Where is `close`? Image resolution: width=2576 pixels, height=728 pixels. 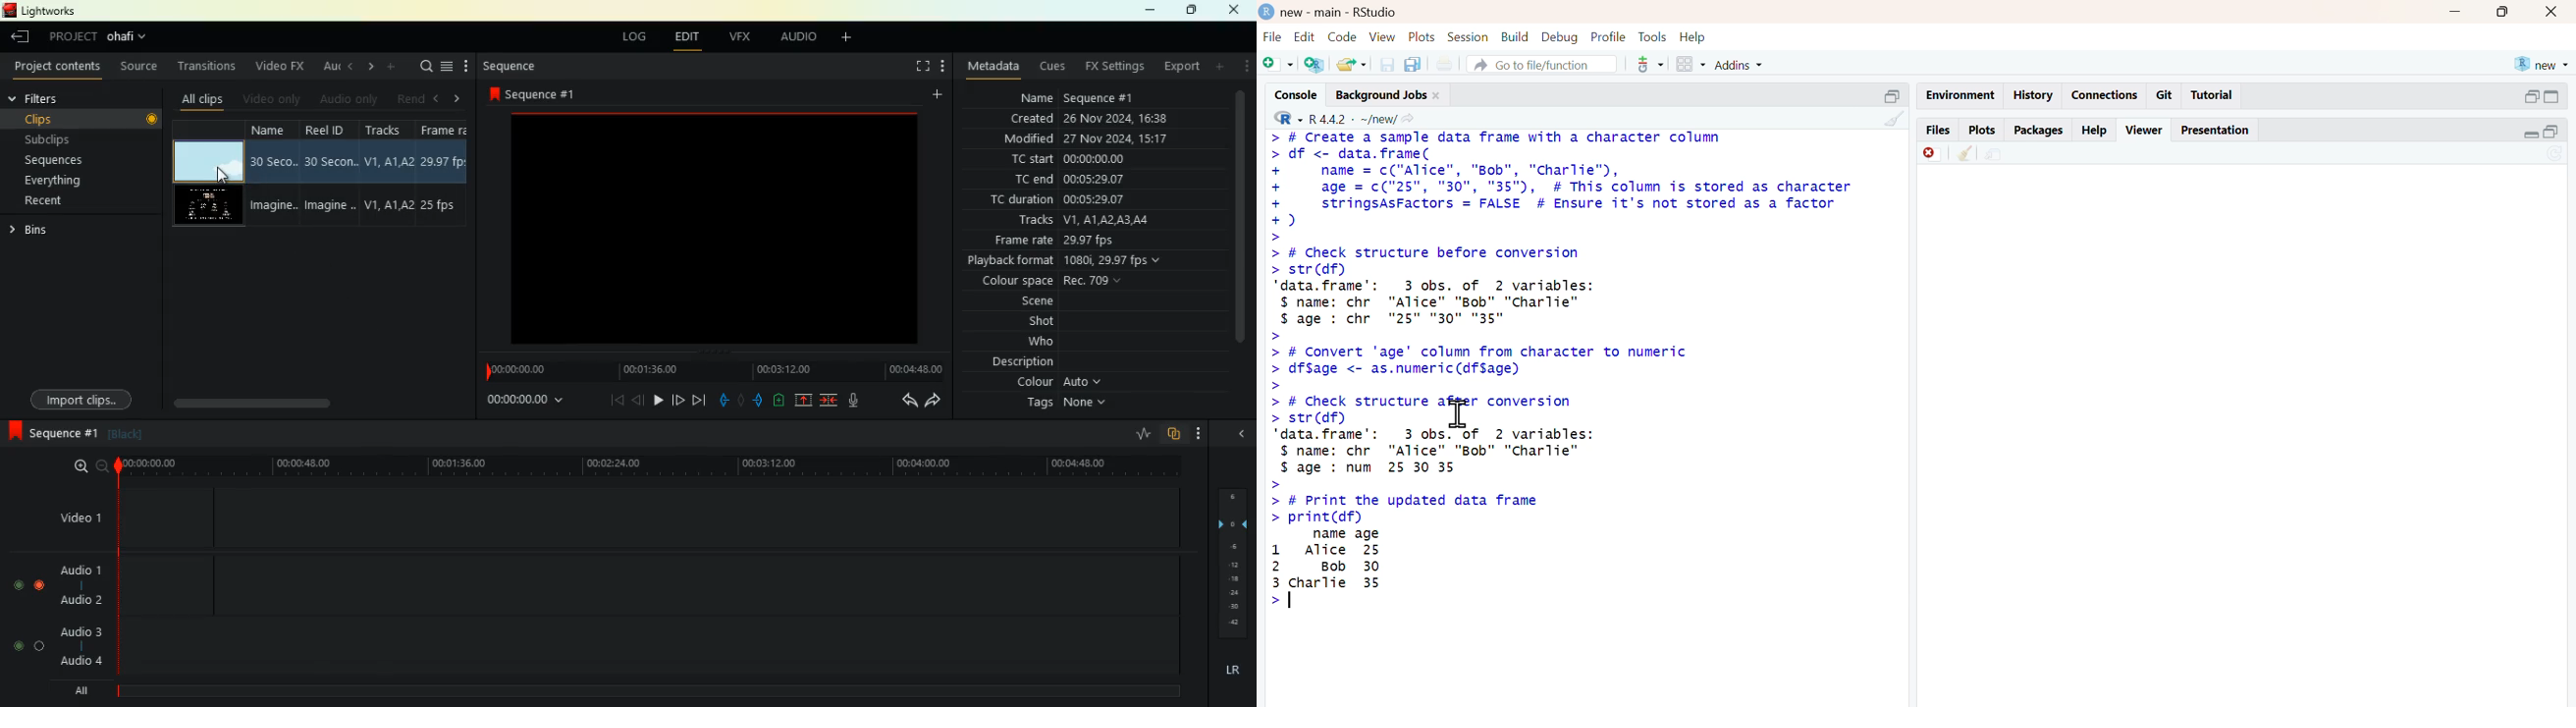 close is located at coordinates (1436, 96).